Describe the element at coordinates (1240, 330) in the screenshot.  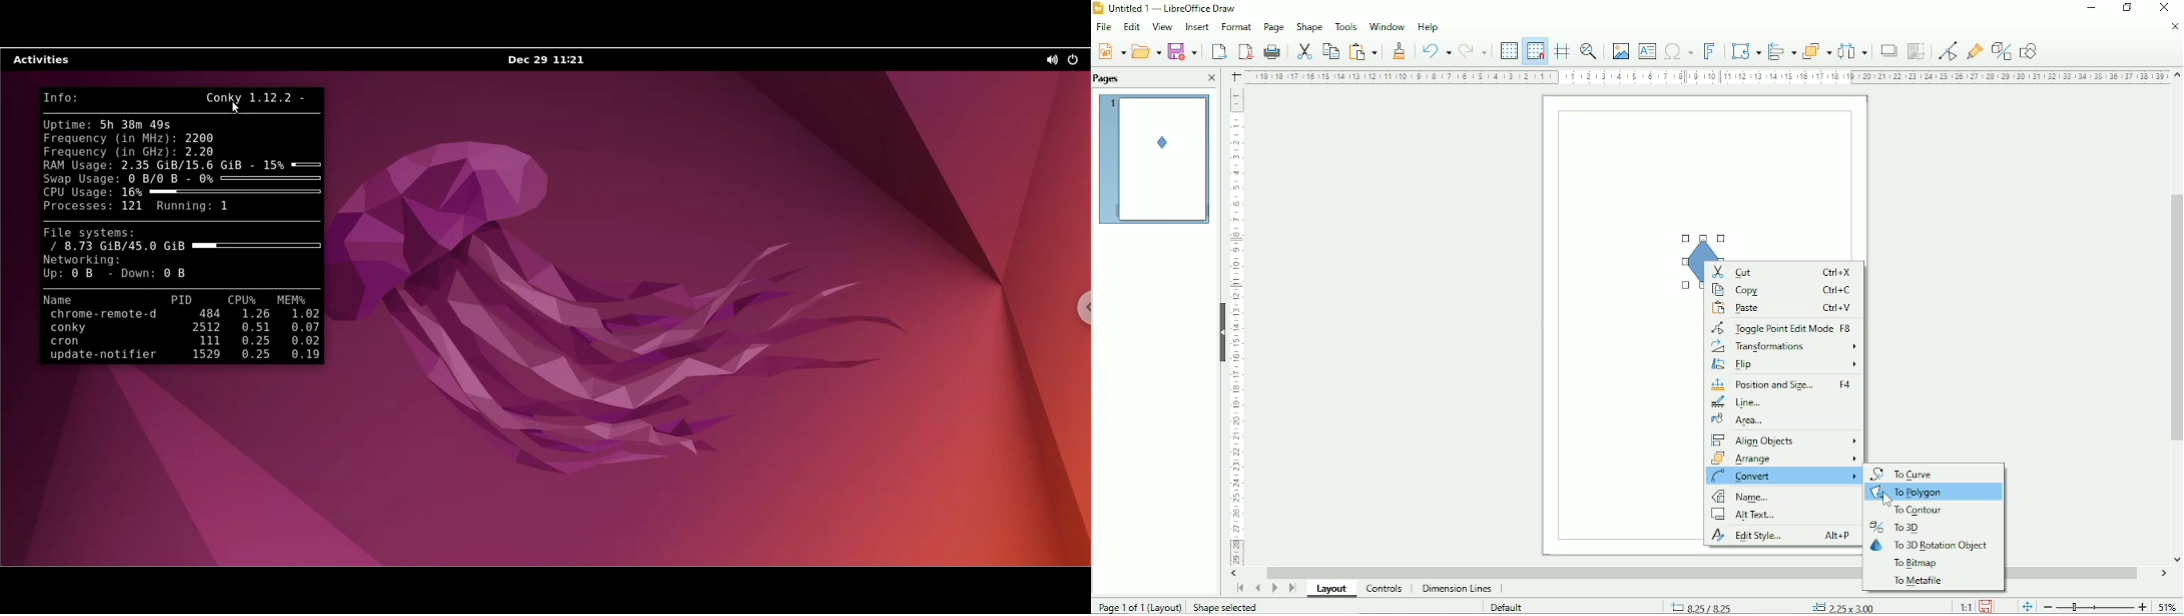
I see `Vertical scale` at that location.